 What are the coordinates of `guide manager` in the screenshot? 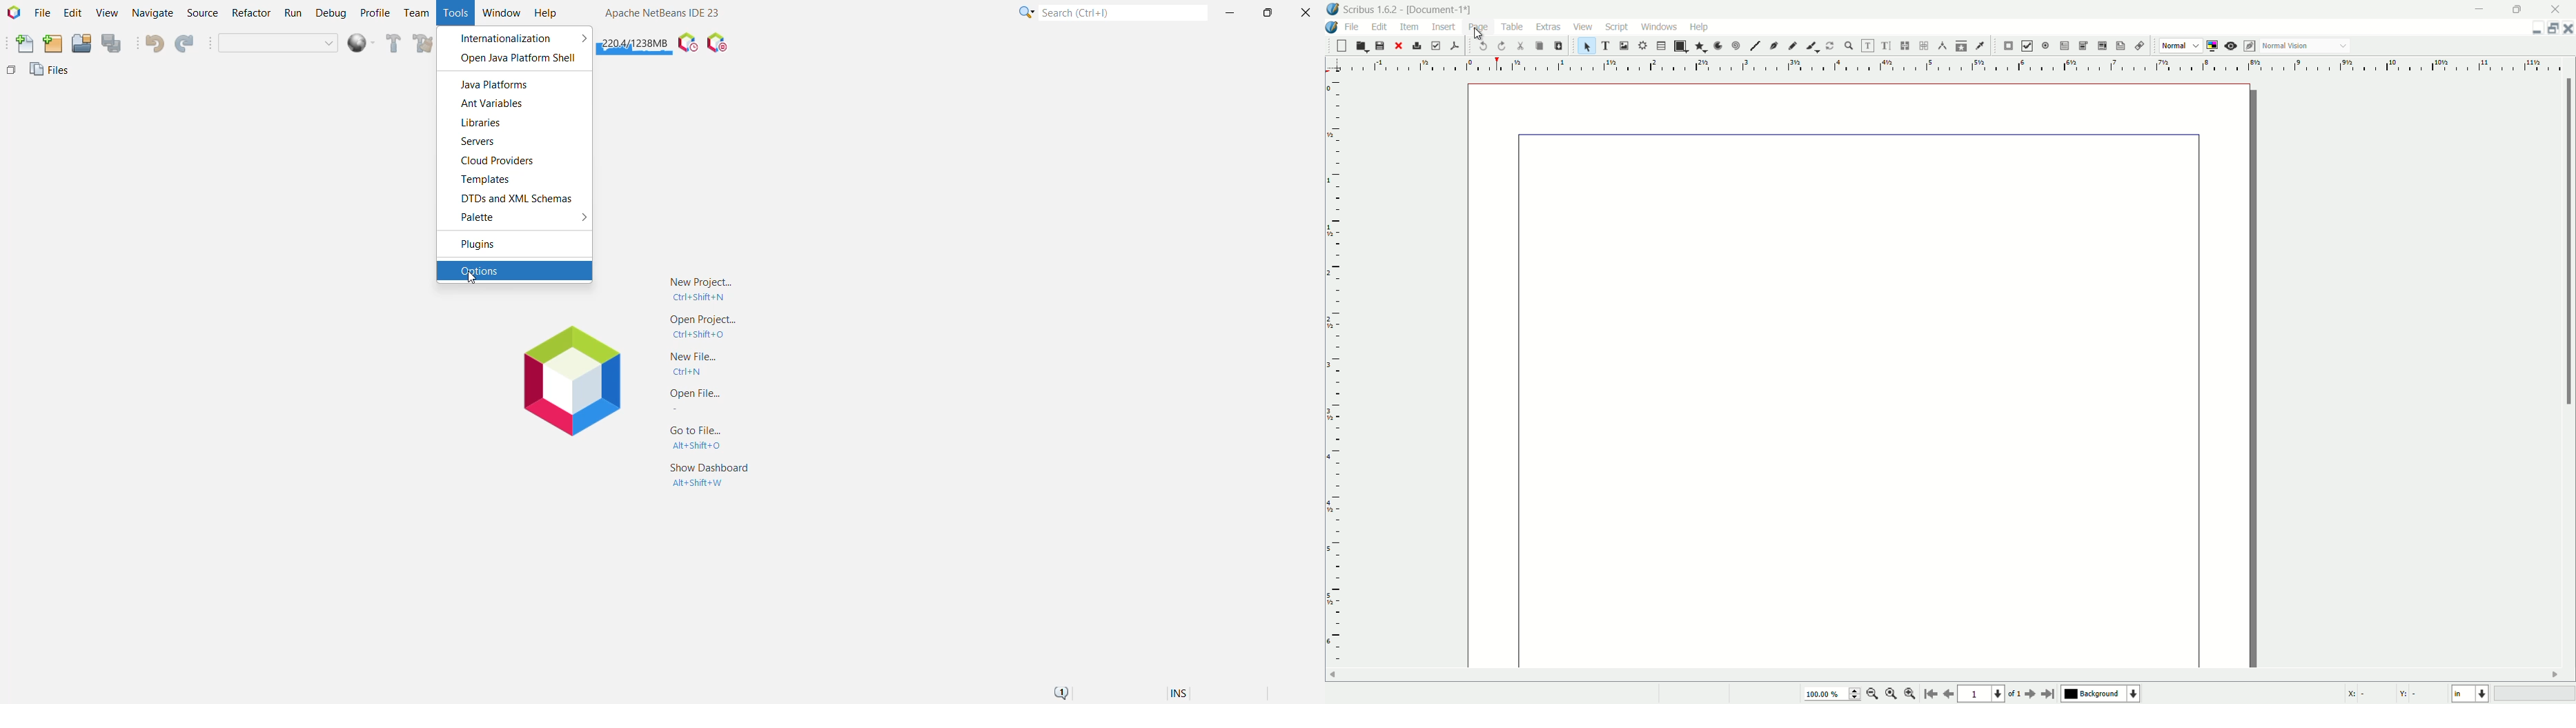 It's located at (2533, 29).